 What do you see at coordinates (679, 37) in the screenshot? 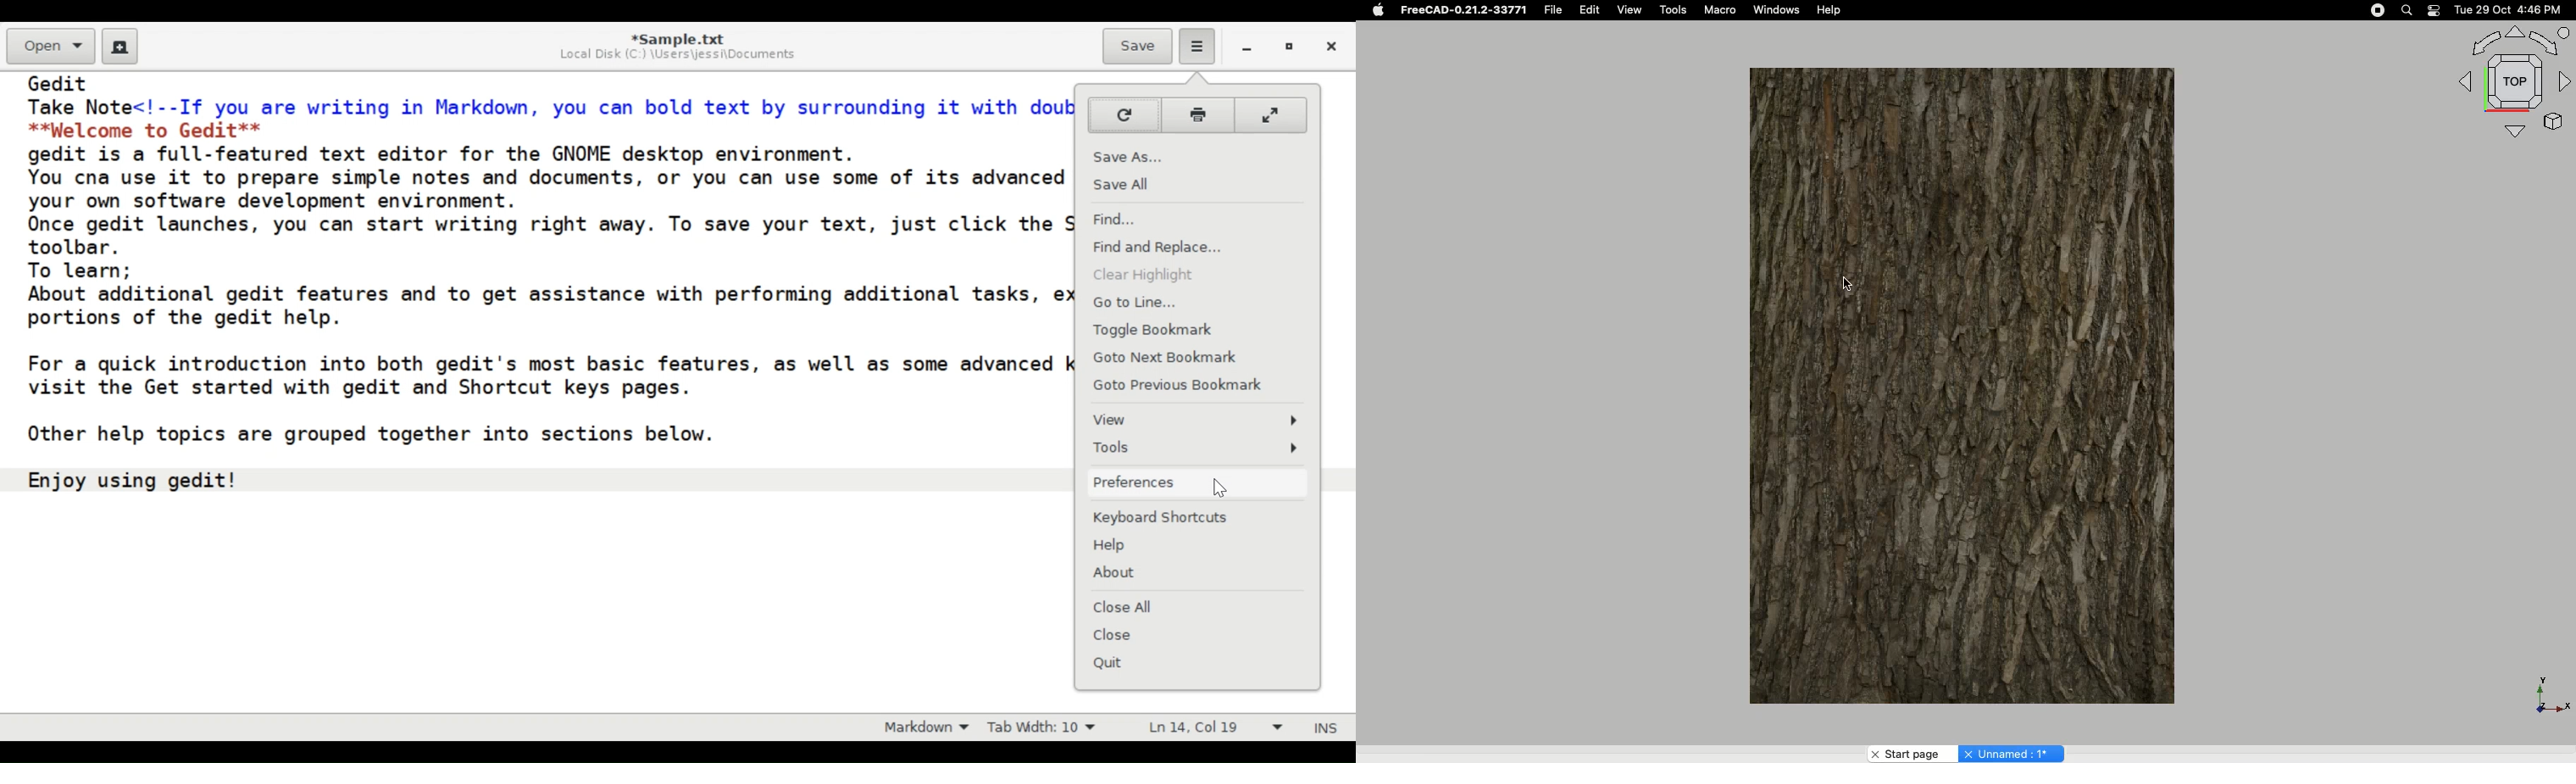
I see `*Sample.txt` at bounding box center [679, 37].